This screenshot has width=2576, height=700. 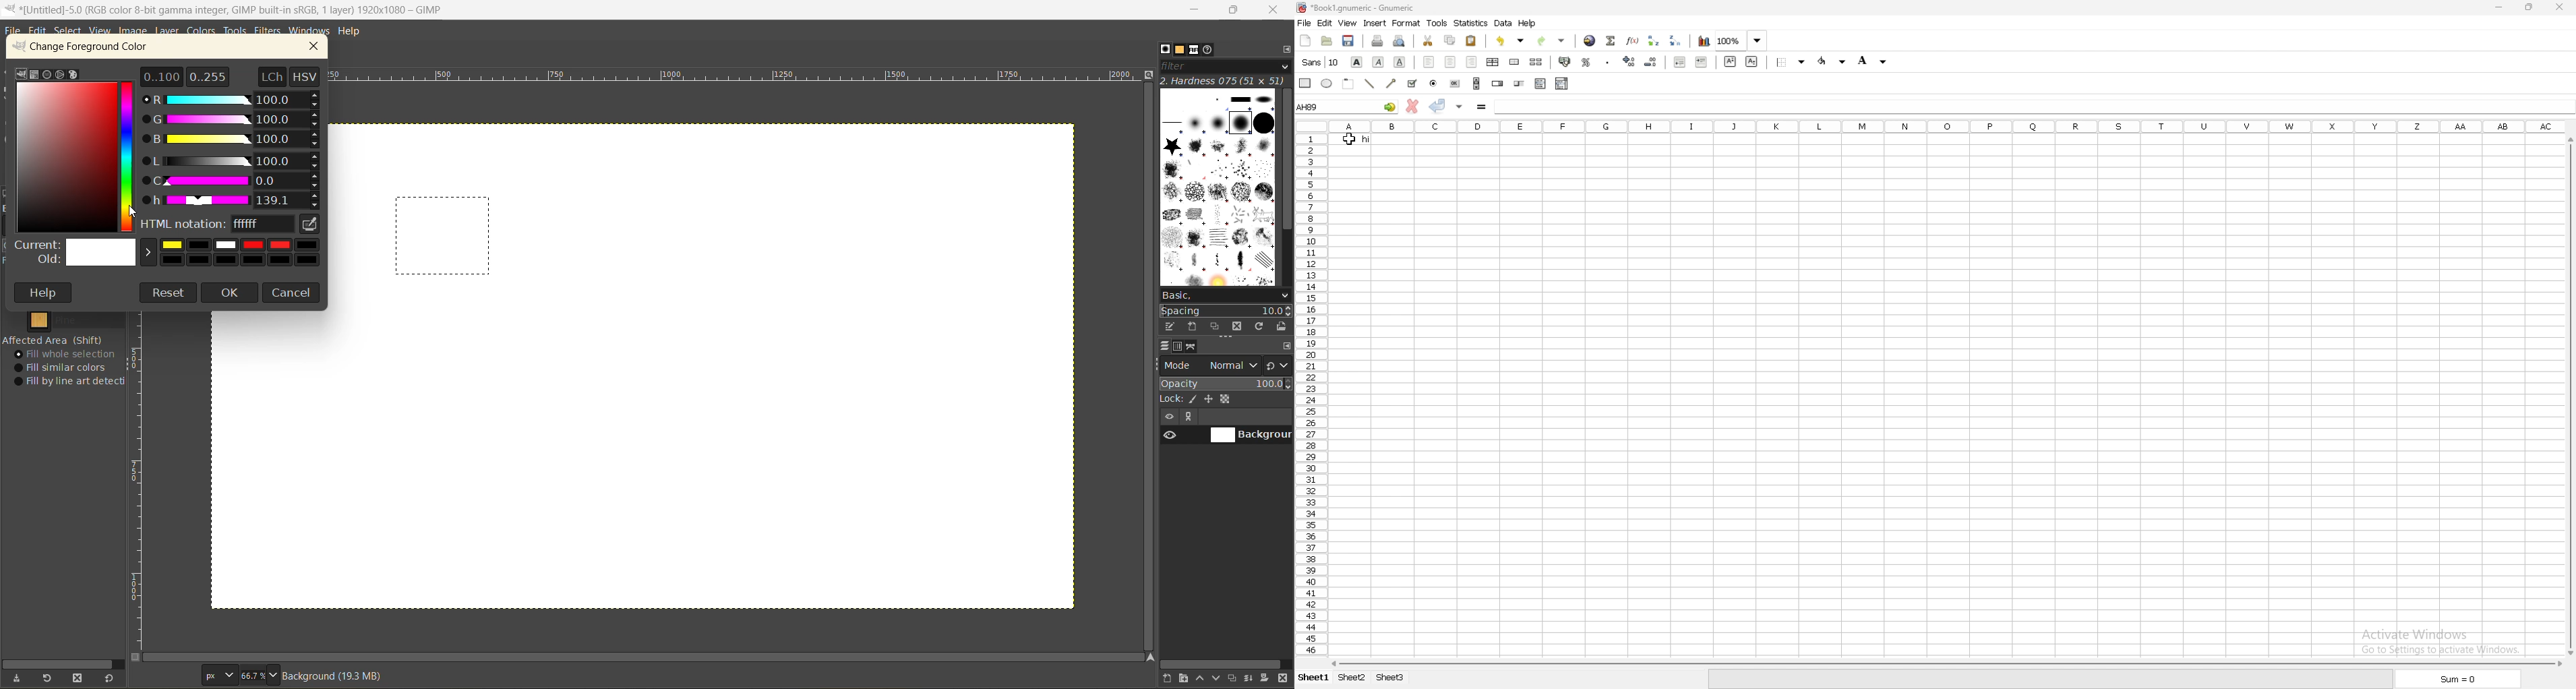 I want to click on new, so click(x=1304, y=40).